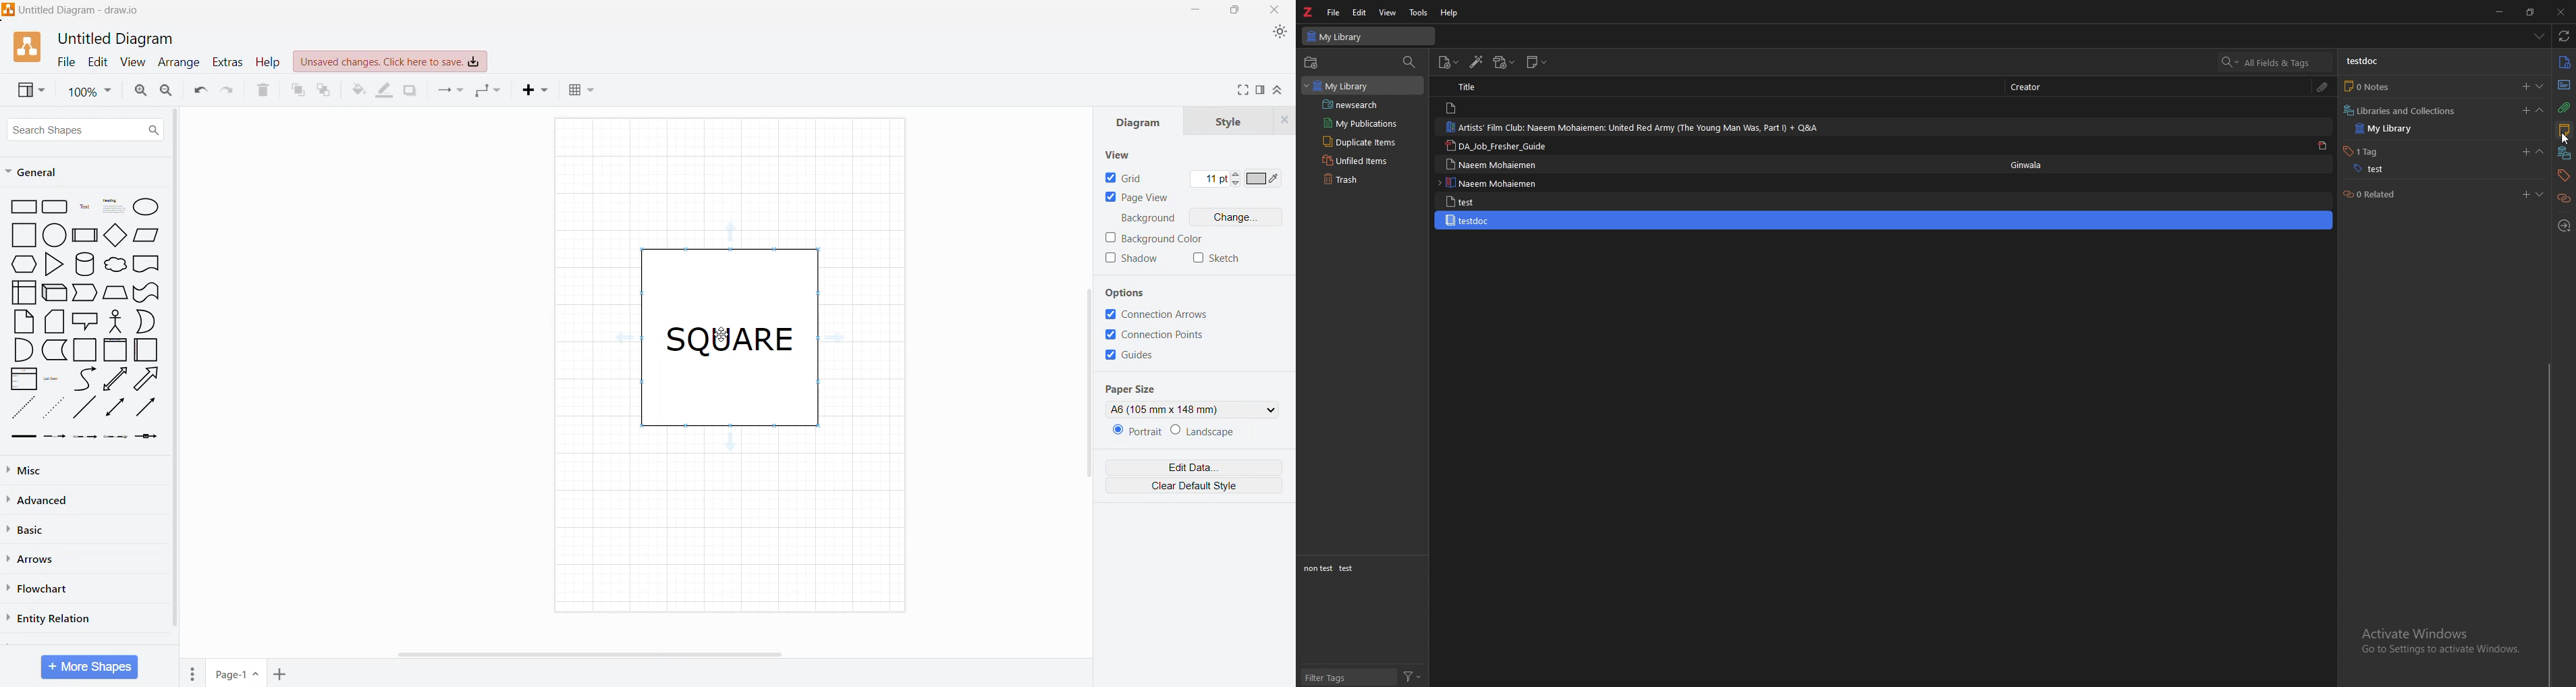 The width and height of the screenshot is (2576, 700). What do you see at coordinates (115, 266) in the screenshot?
I see `cloud` at bounding box center [115, 266].